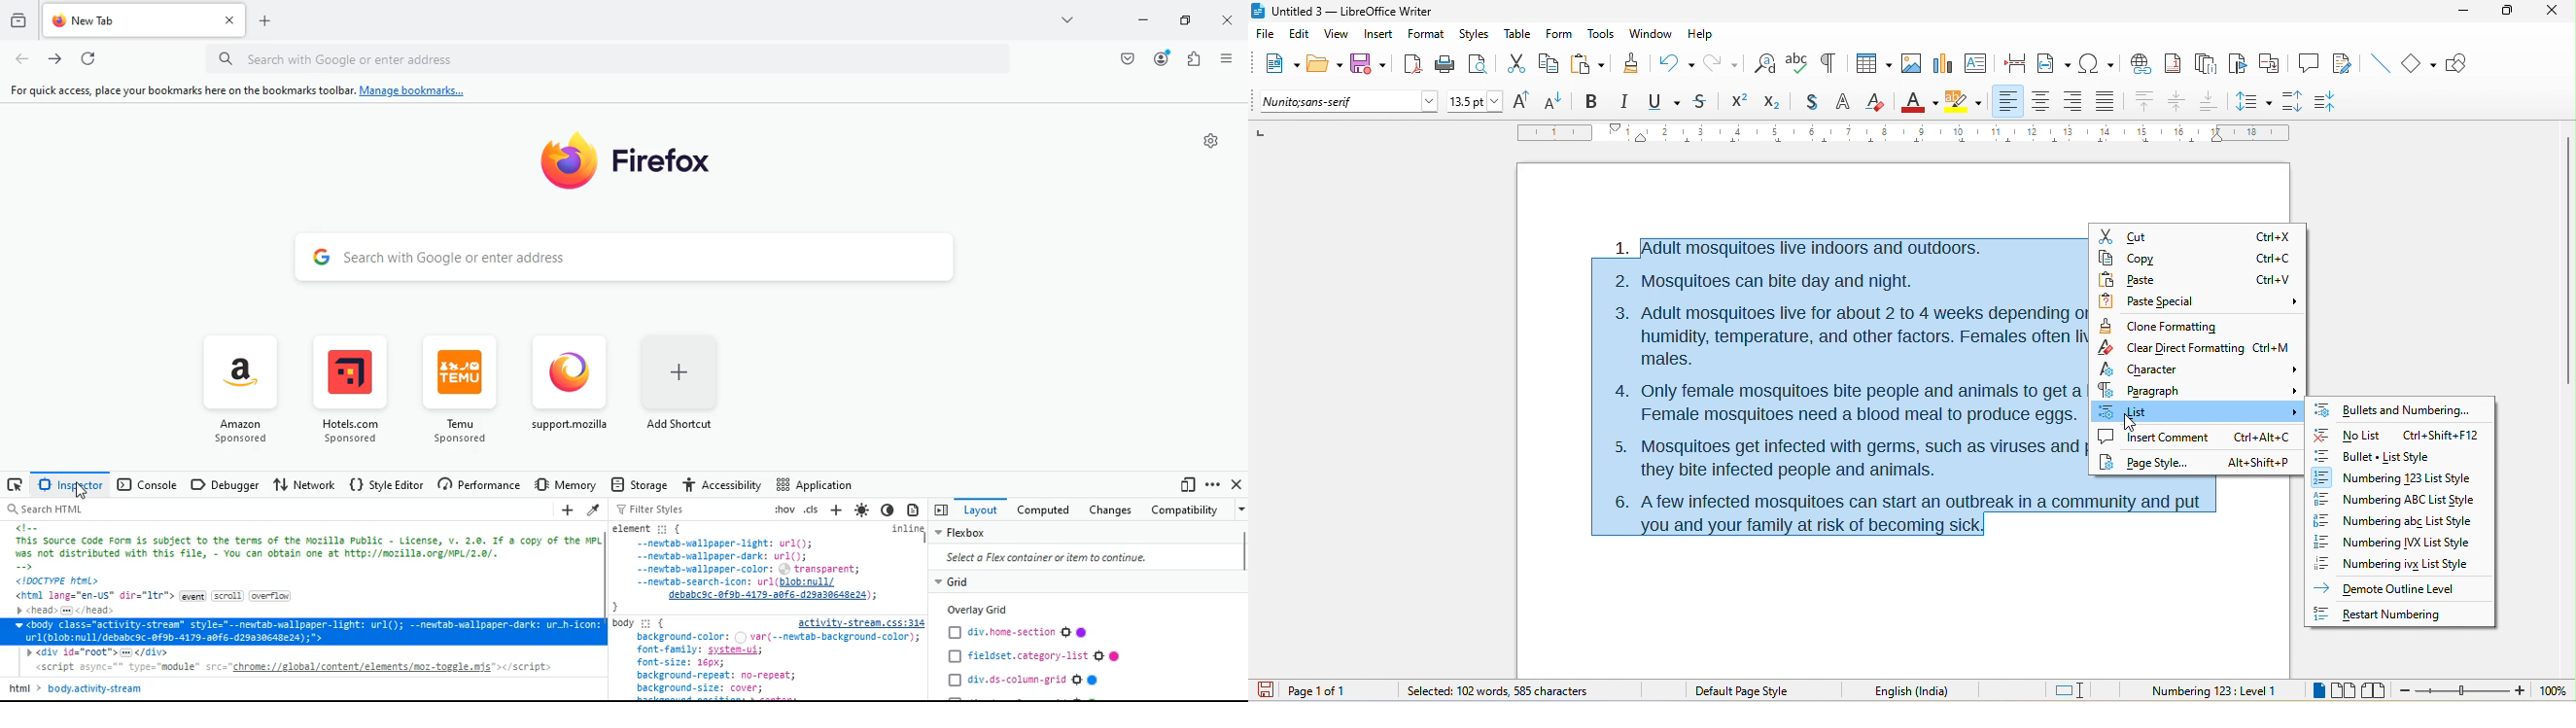  Describe the element at coordinates (1212, 141) in the screenshot. I see `settings` at that location.